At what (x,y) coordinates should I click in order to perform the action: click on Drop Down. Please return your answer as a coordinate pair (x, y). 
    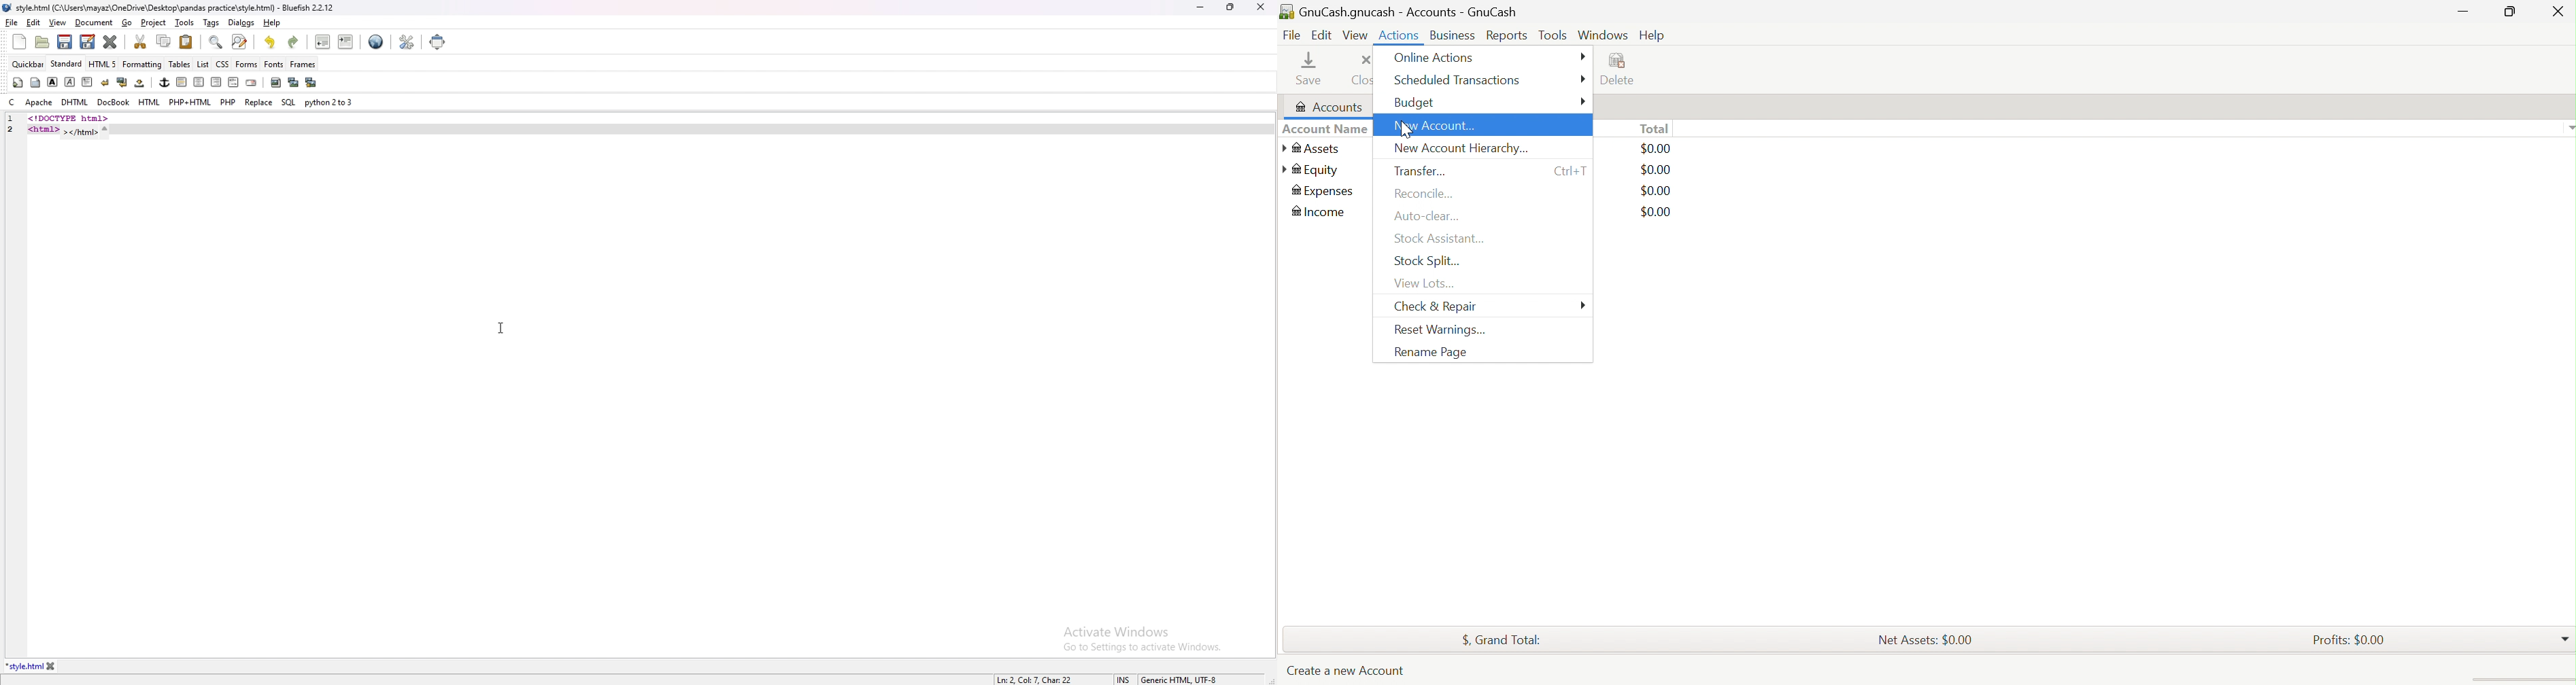
    Looking at the image, I should click on (2565, 636).